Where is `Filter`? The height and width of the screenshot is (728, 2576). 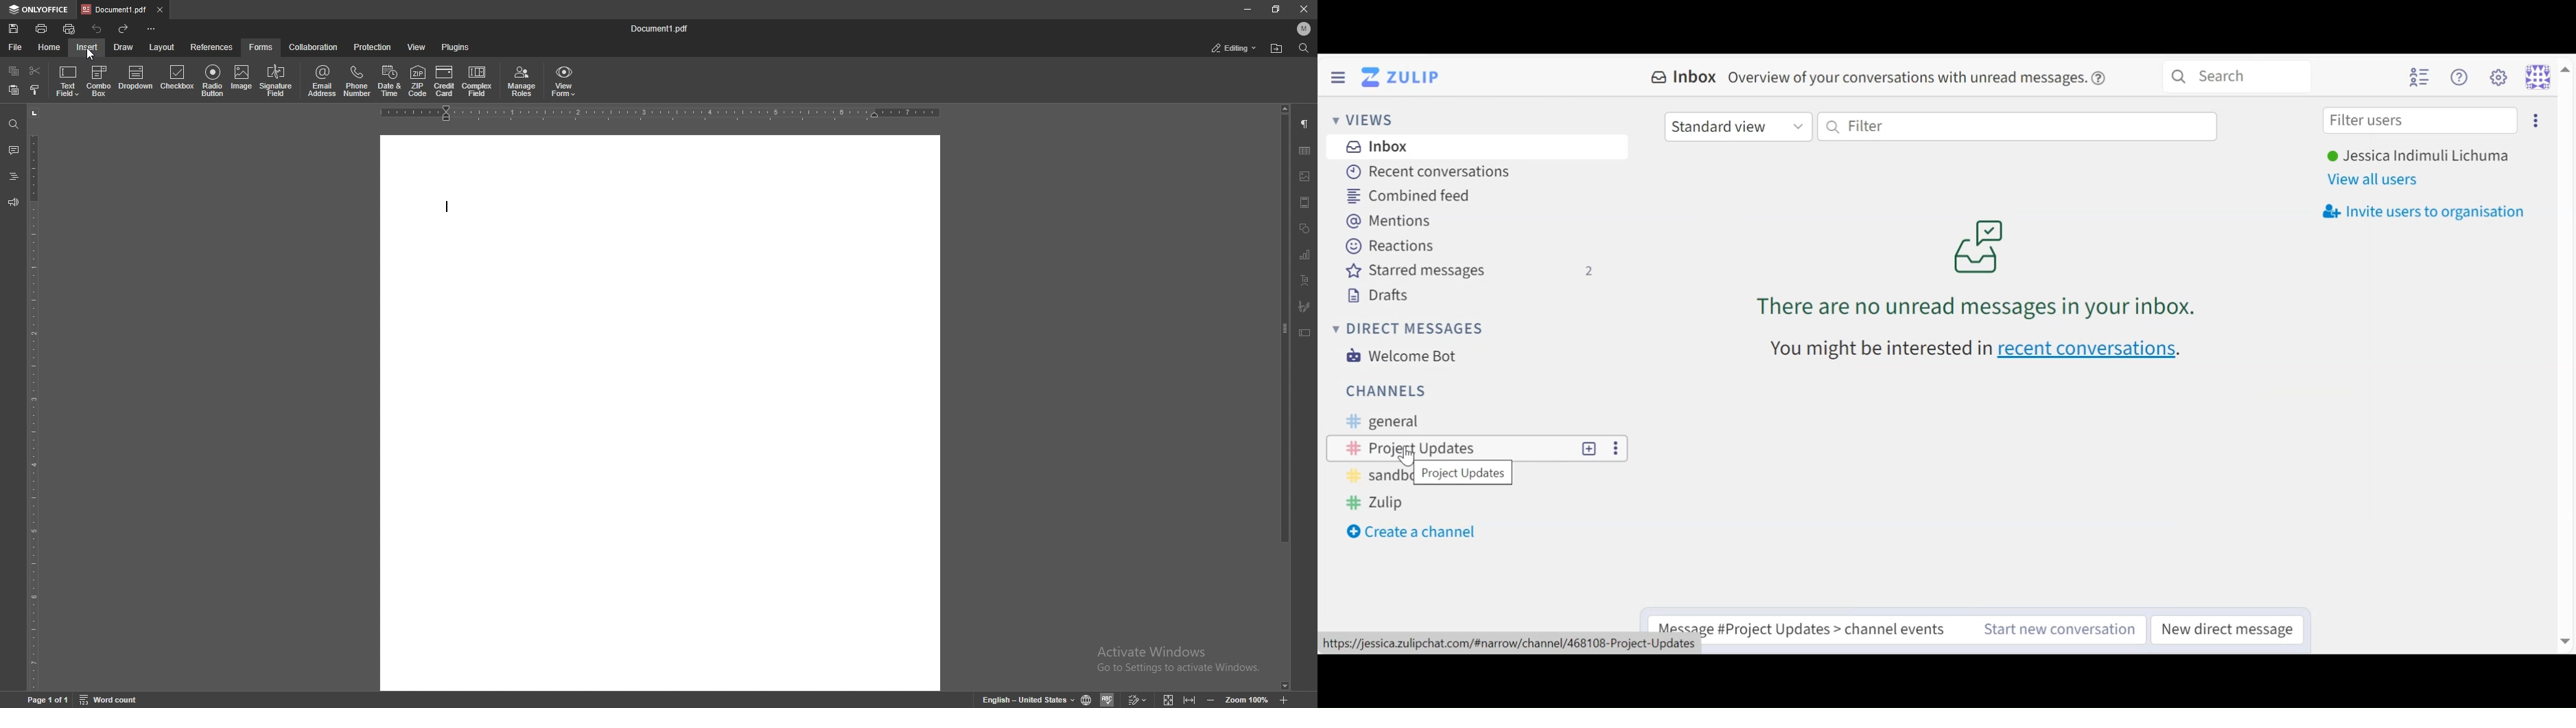 Filter is located at coordinates (2017, 127).